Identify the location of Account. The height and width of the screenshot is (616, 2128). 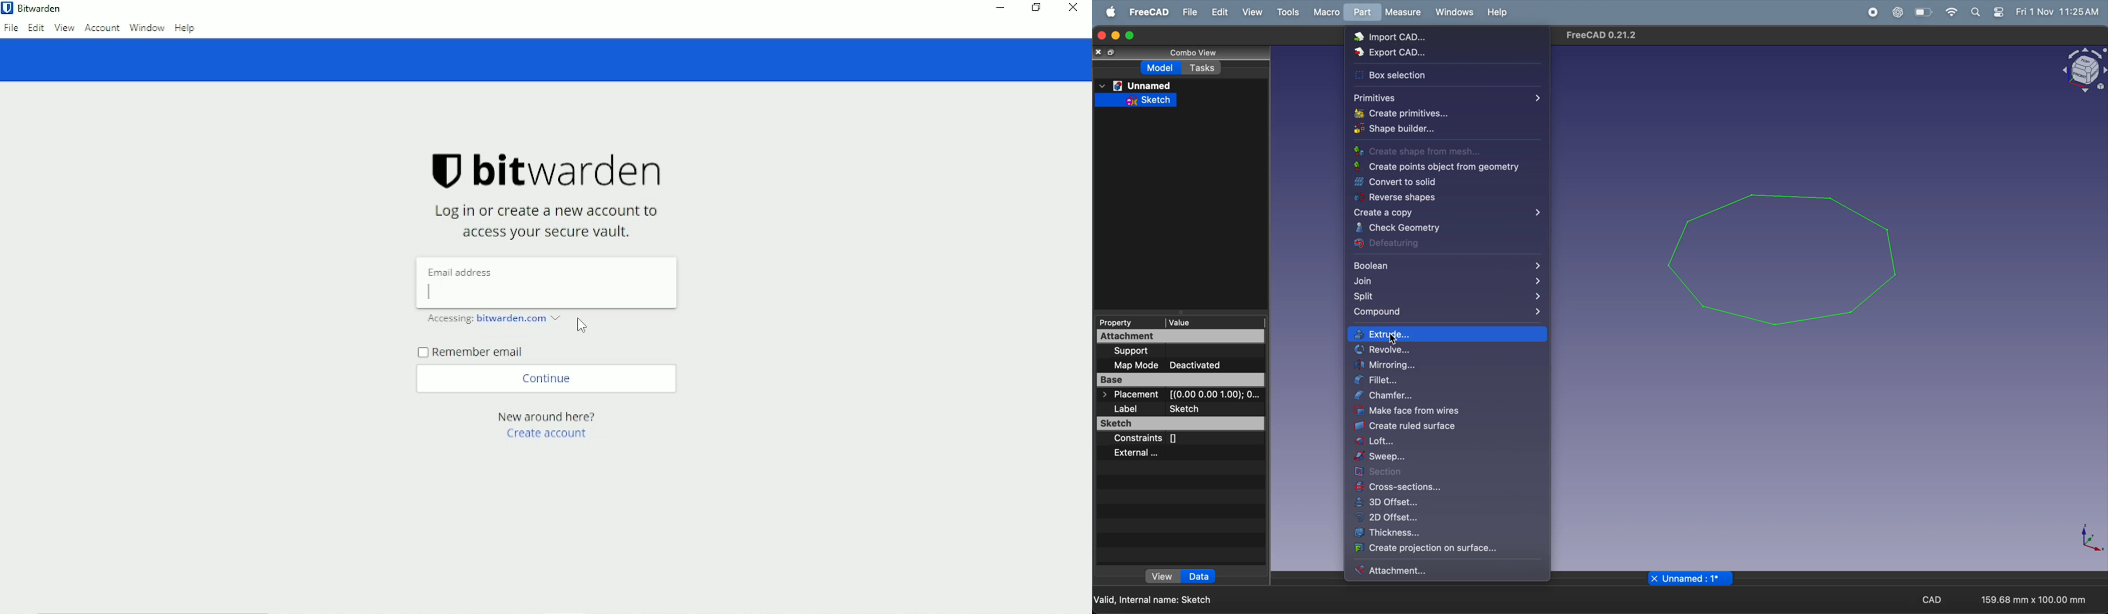
(100, 28).